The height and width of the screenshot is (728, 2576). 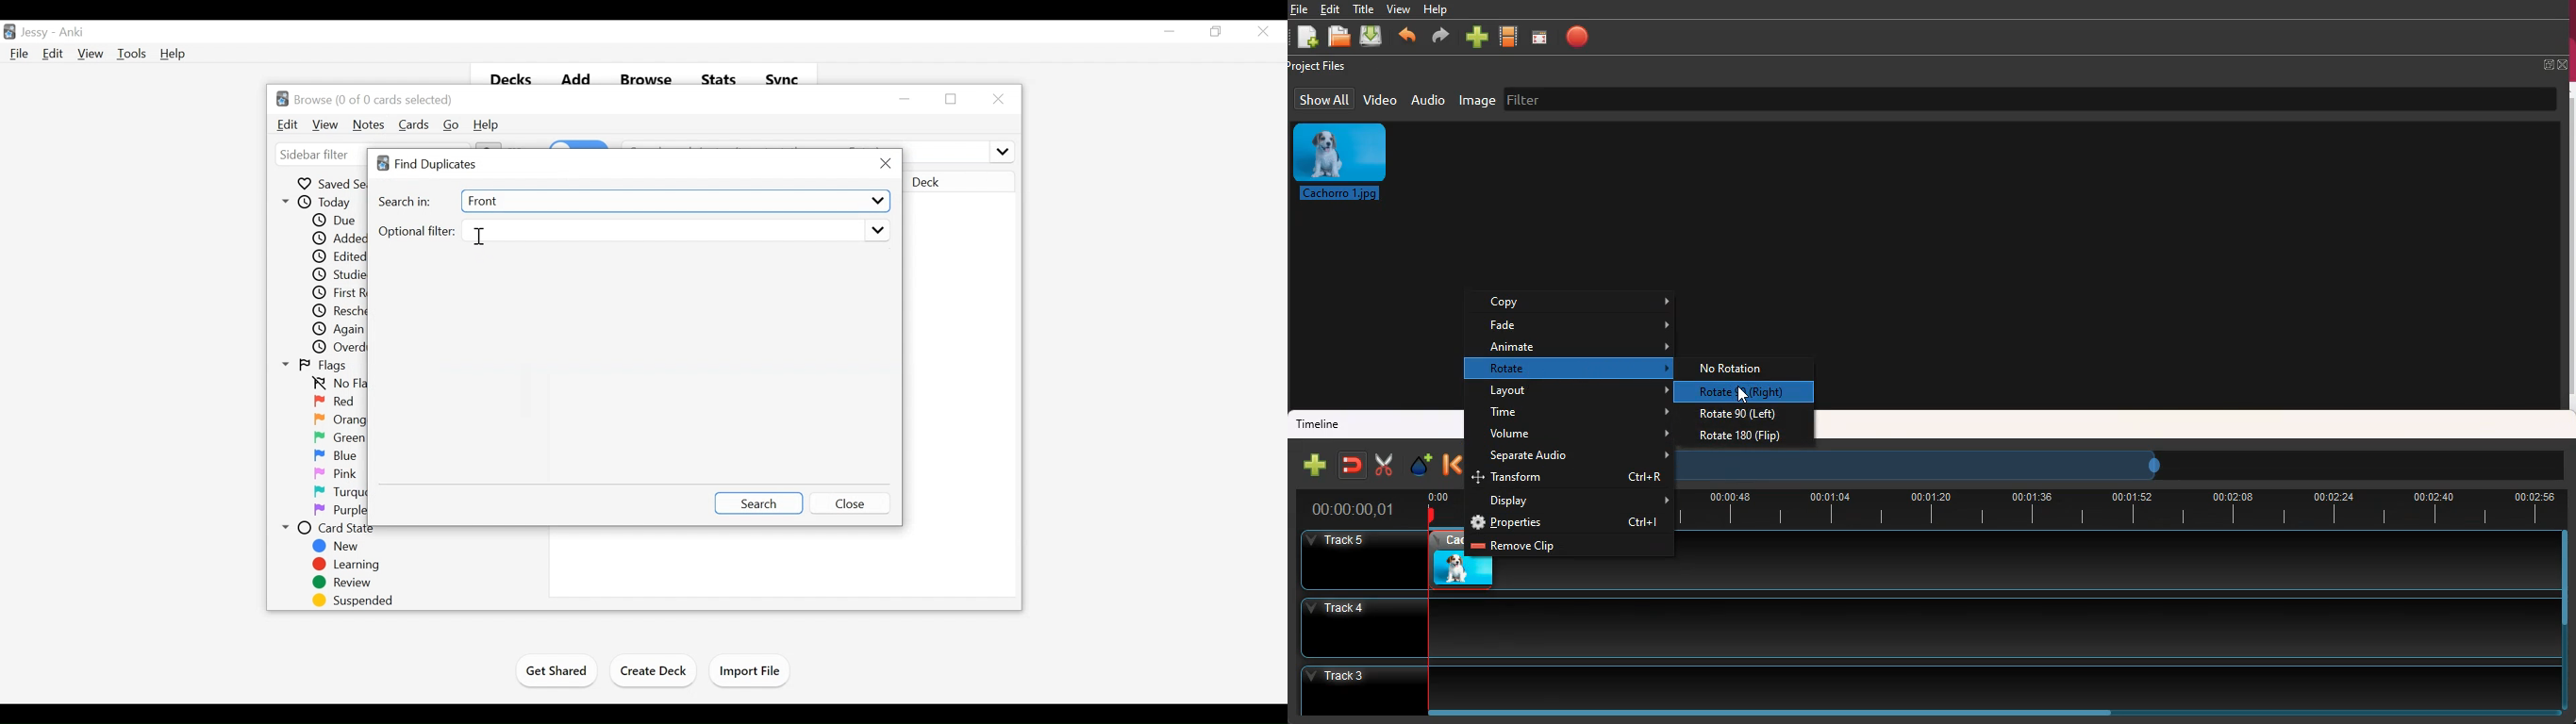 What do you see at coordinates (2559, 622) in the screenshot?
I see `scrollbar` at bounding box center [2559, 622].